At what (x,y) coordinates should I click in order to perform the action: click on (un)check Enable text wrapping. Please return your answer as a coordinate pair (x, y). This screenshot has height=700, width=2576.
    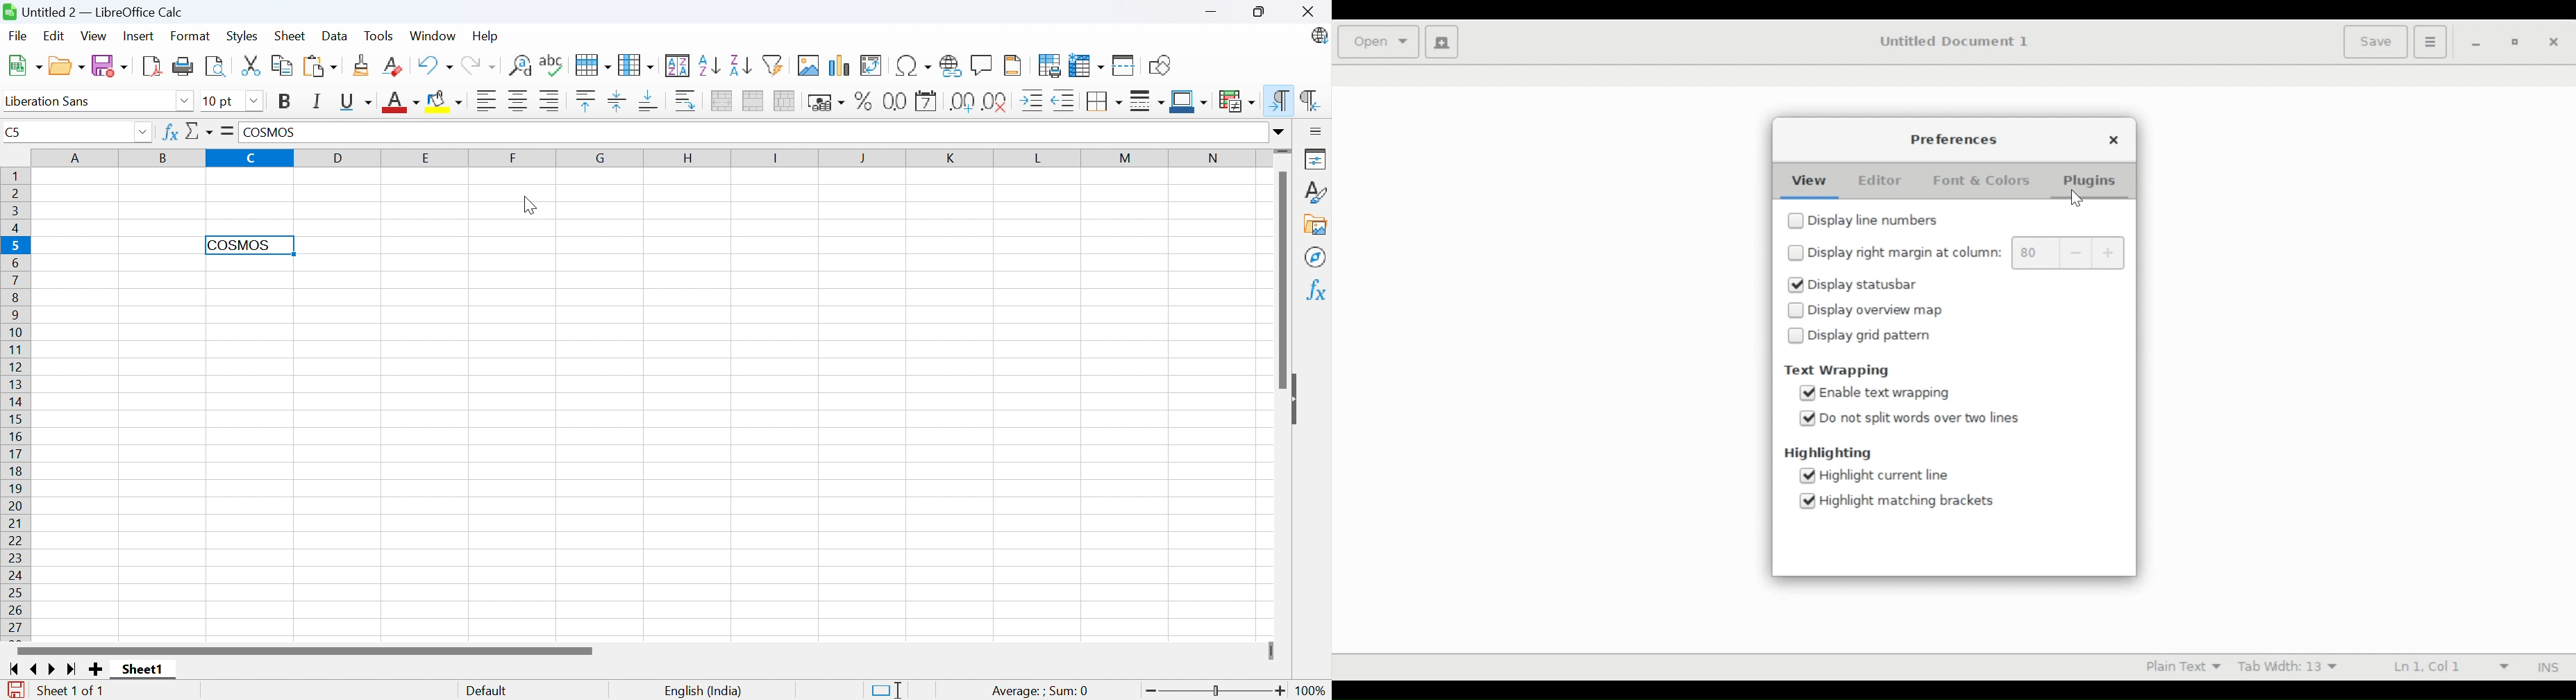
    Looking at the image, I should click on (1887, 395).